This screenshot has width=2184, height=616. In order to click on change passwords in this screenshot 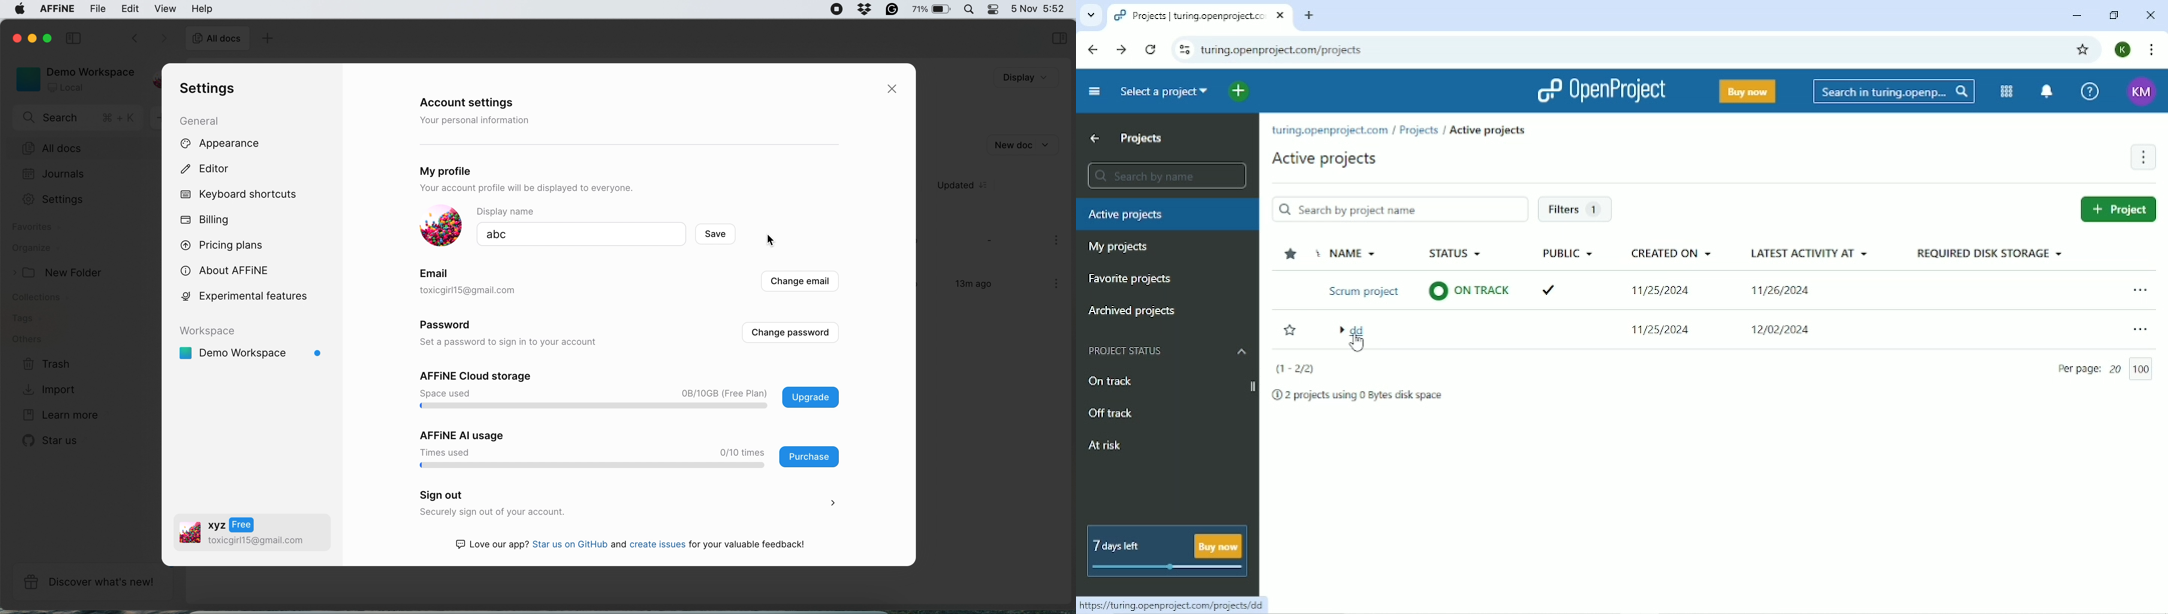, I will do `click(790, 333)`.